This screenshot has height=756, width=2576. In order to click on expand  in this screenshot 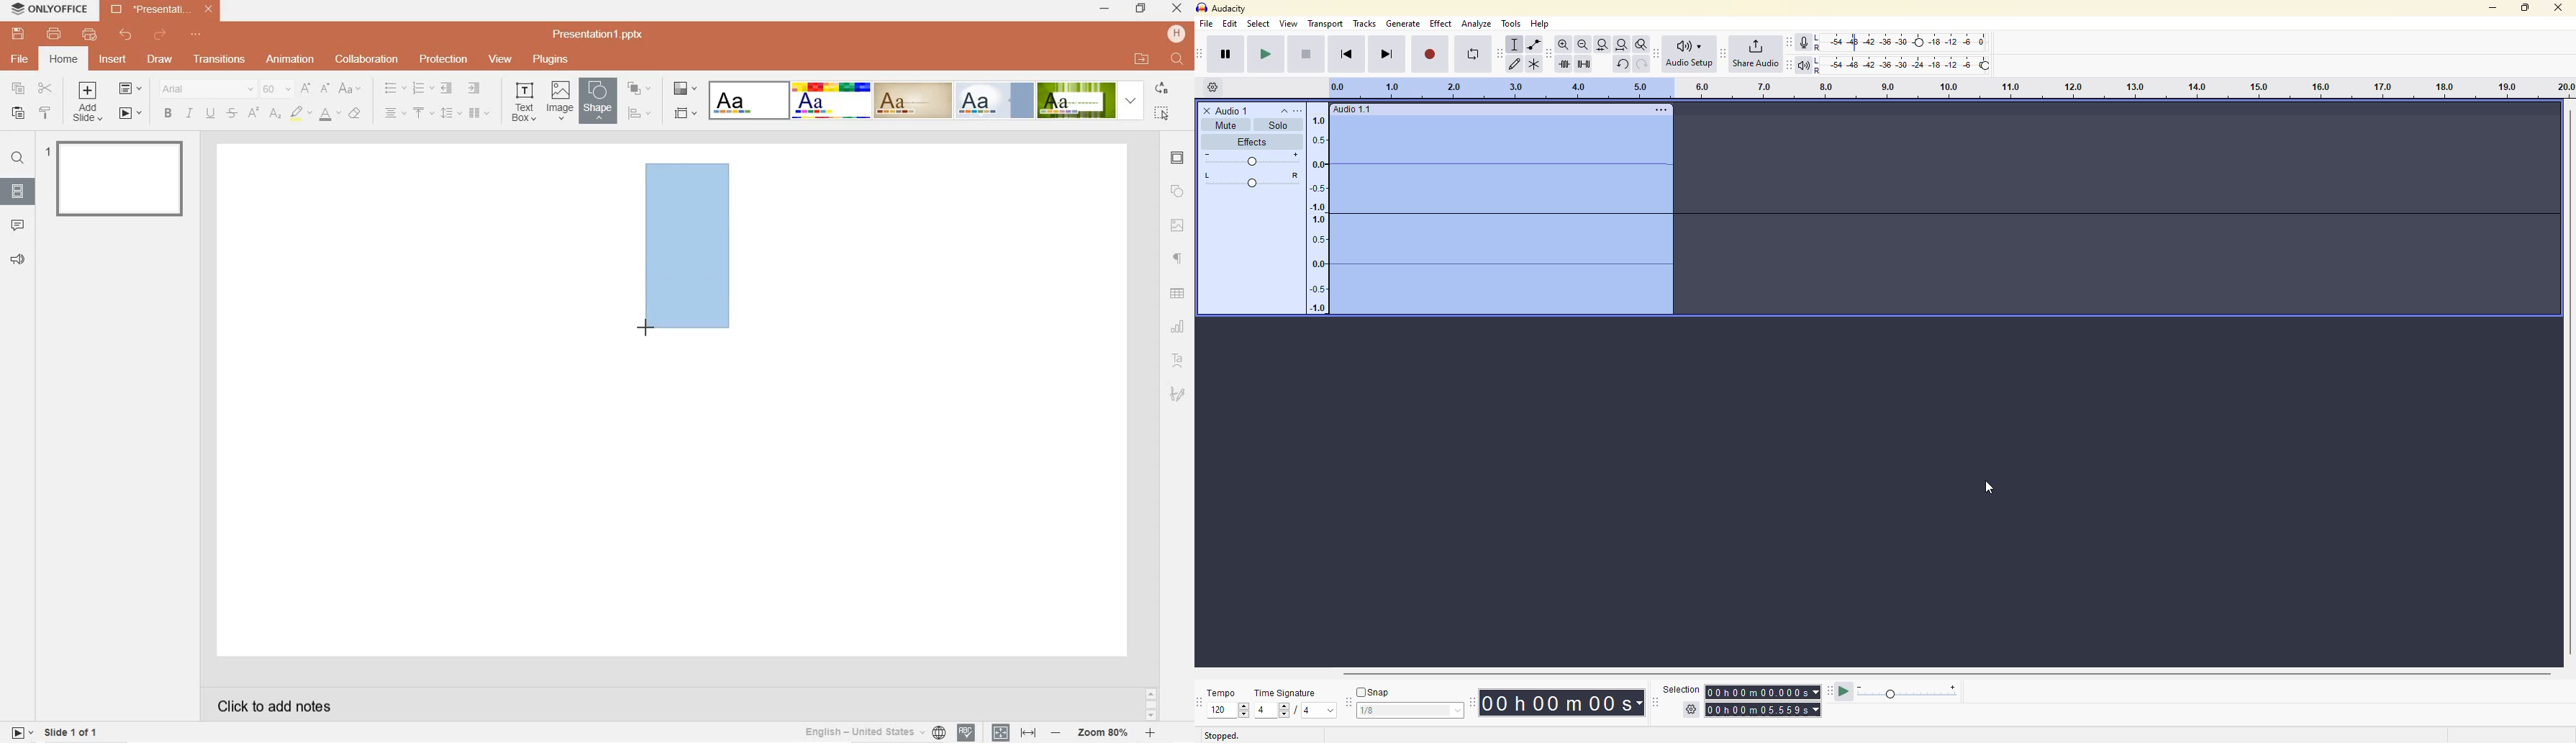, I will do `click(1131, 100)`.